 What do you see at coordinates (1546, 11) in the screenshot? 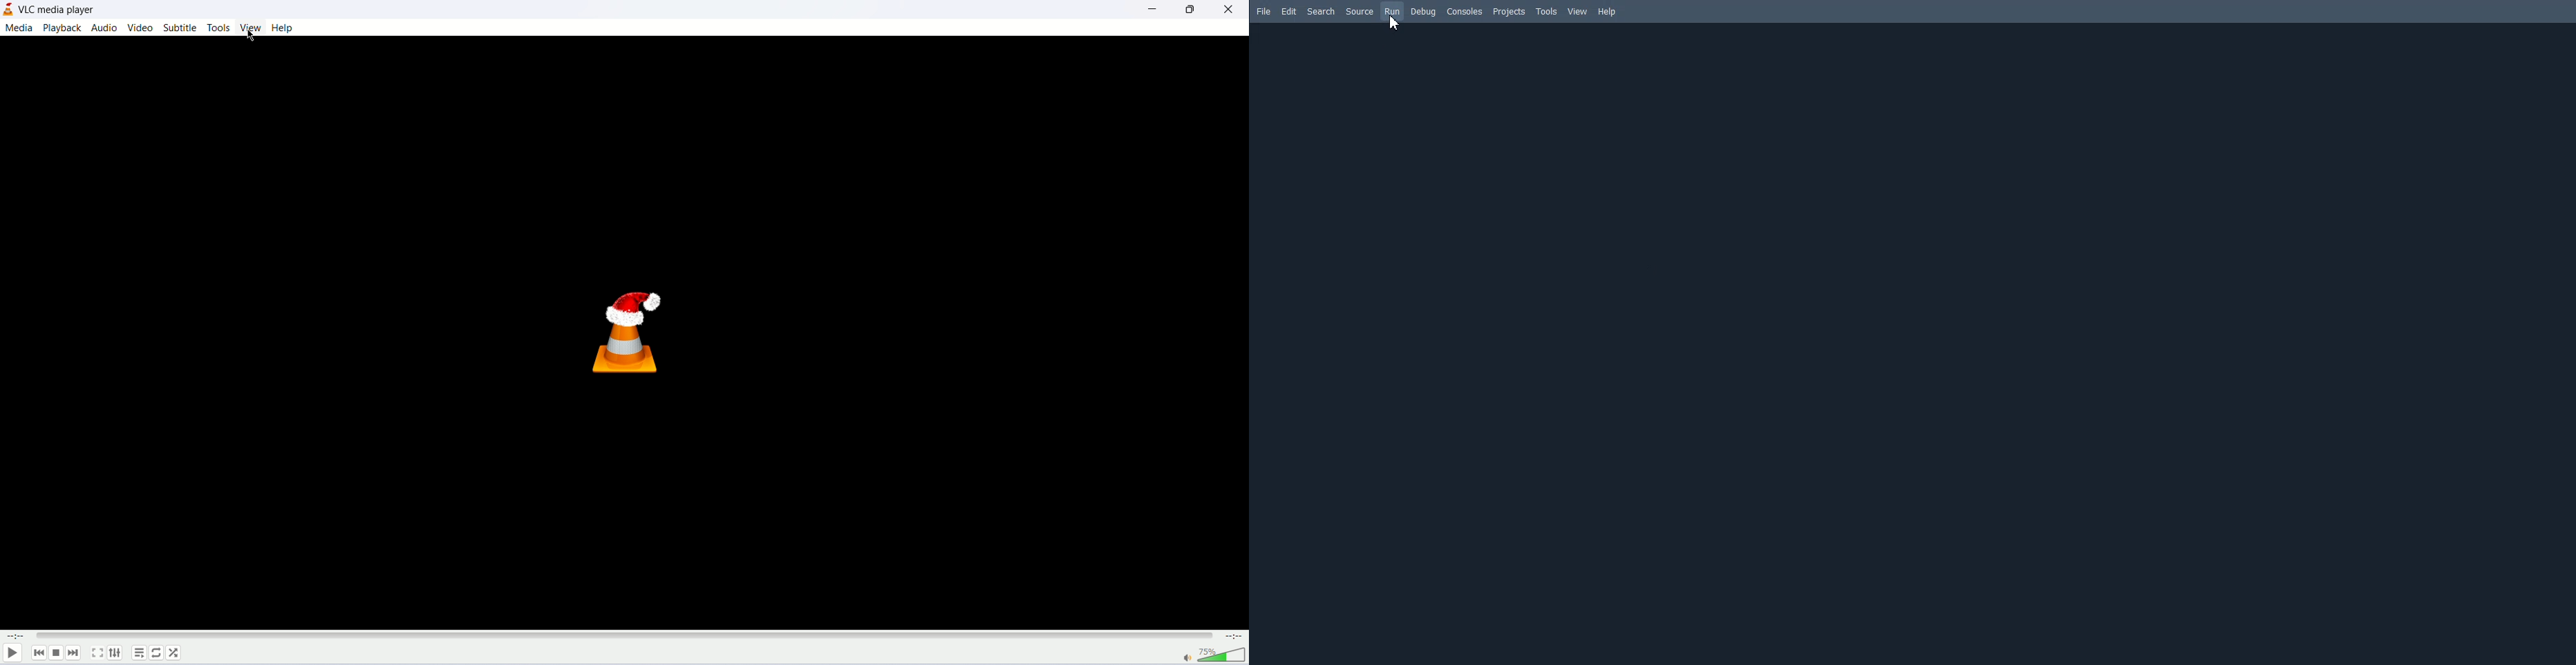
I see `Tools` at bounding box center [1546, 11].